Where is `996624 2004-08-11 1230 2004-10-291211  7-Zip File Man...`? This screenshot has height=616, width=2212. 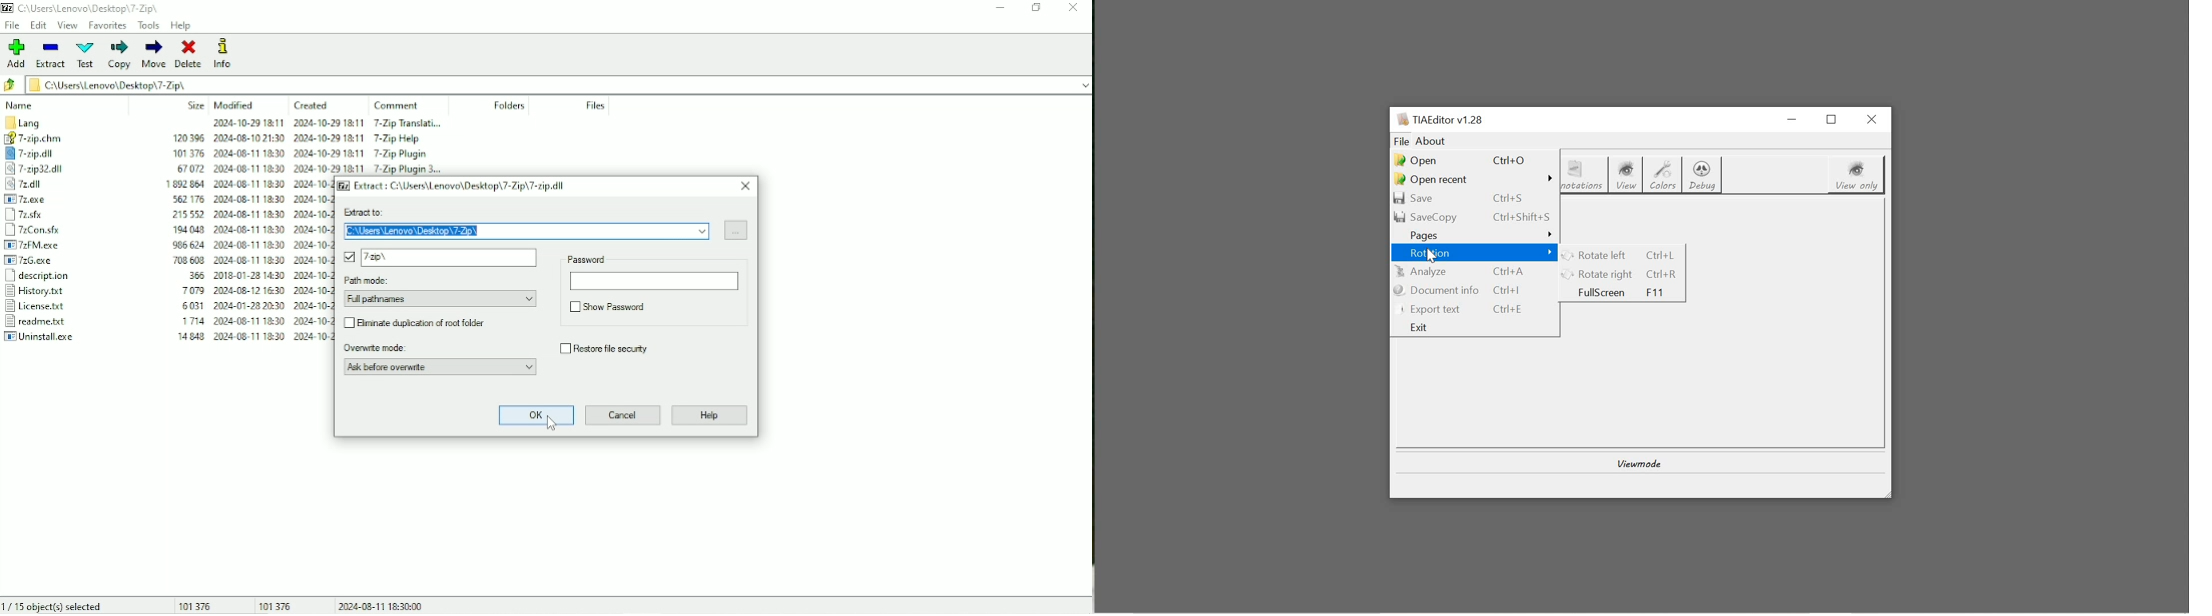 996624 2004-08-11 1230 2004-10-291211  7-Zip File Man... is located at coordinates (248, 244).